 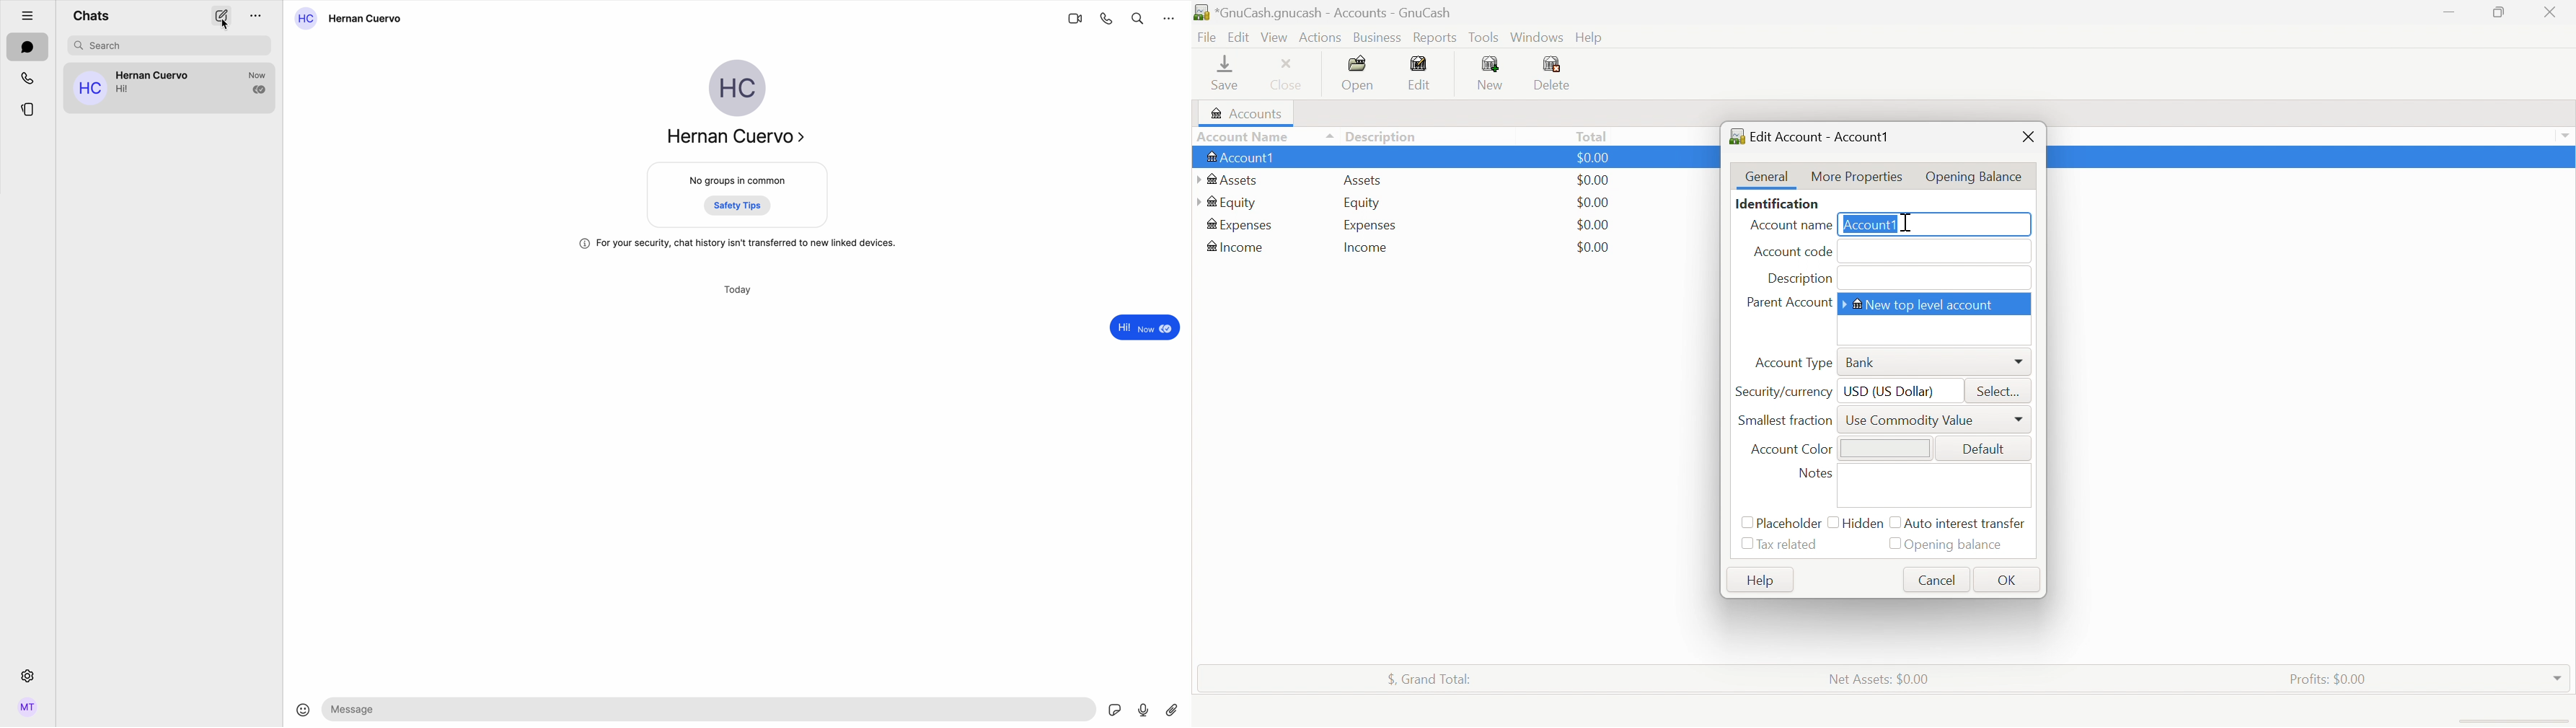 I want to click on Account Type, so click(x=1794, y=362).